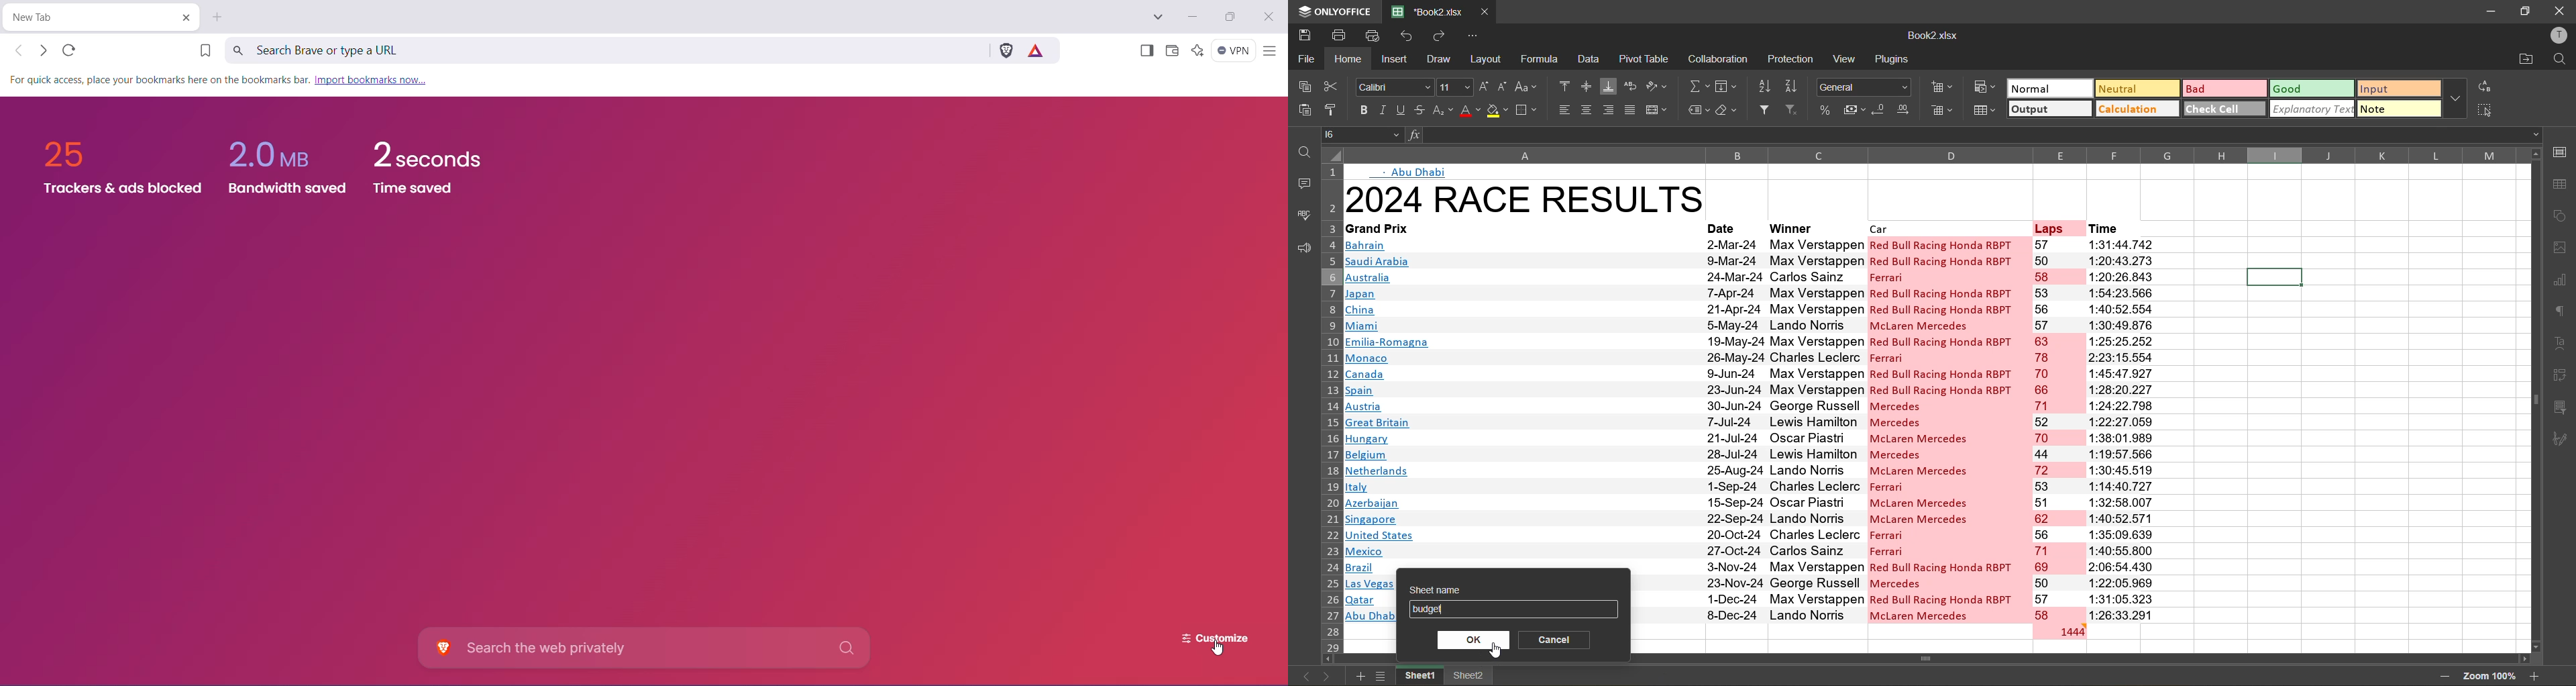  Describe the element at coordinates (2488, 676) in the screenshot. I see `zoom factor` at that location.